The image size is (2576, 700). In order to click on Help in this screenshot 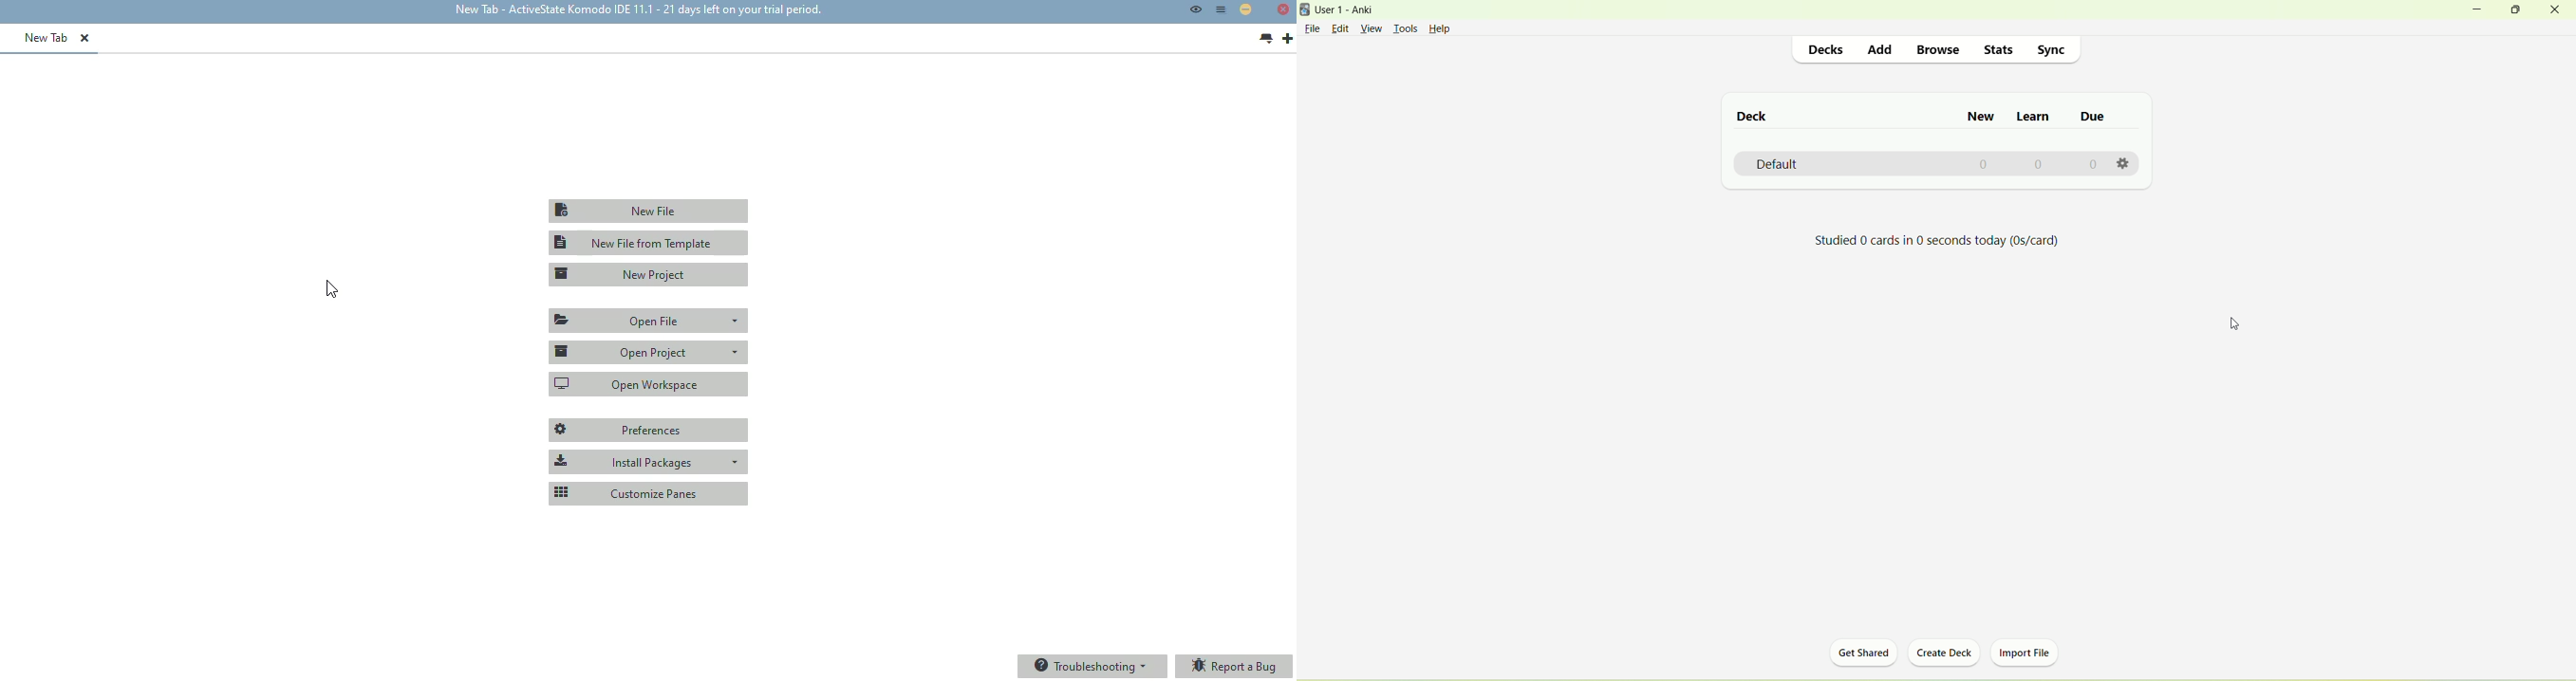, I will do `click(1439, 30)`.